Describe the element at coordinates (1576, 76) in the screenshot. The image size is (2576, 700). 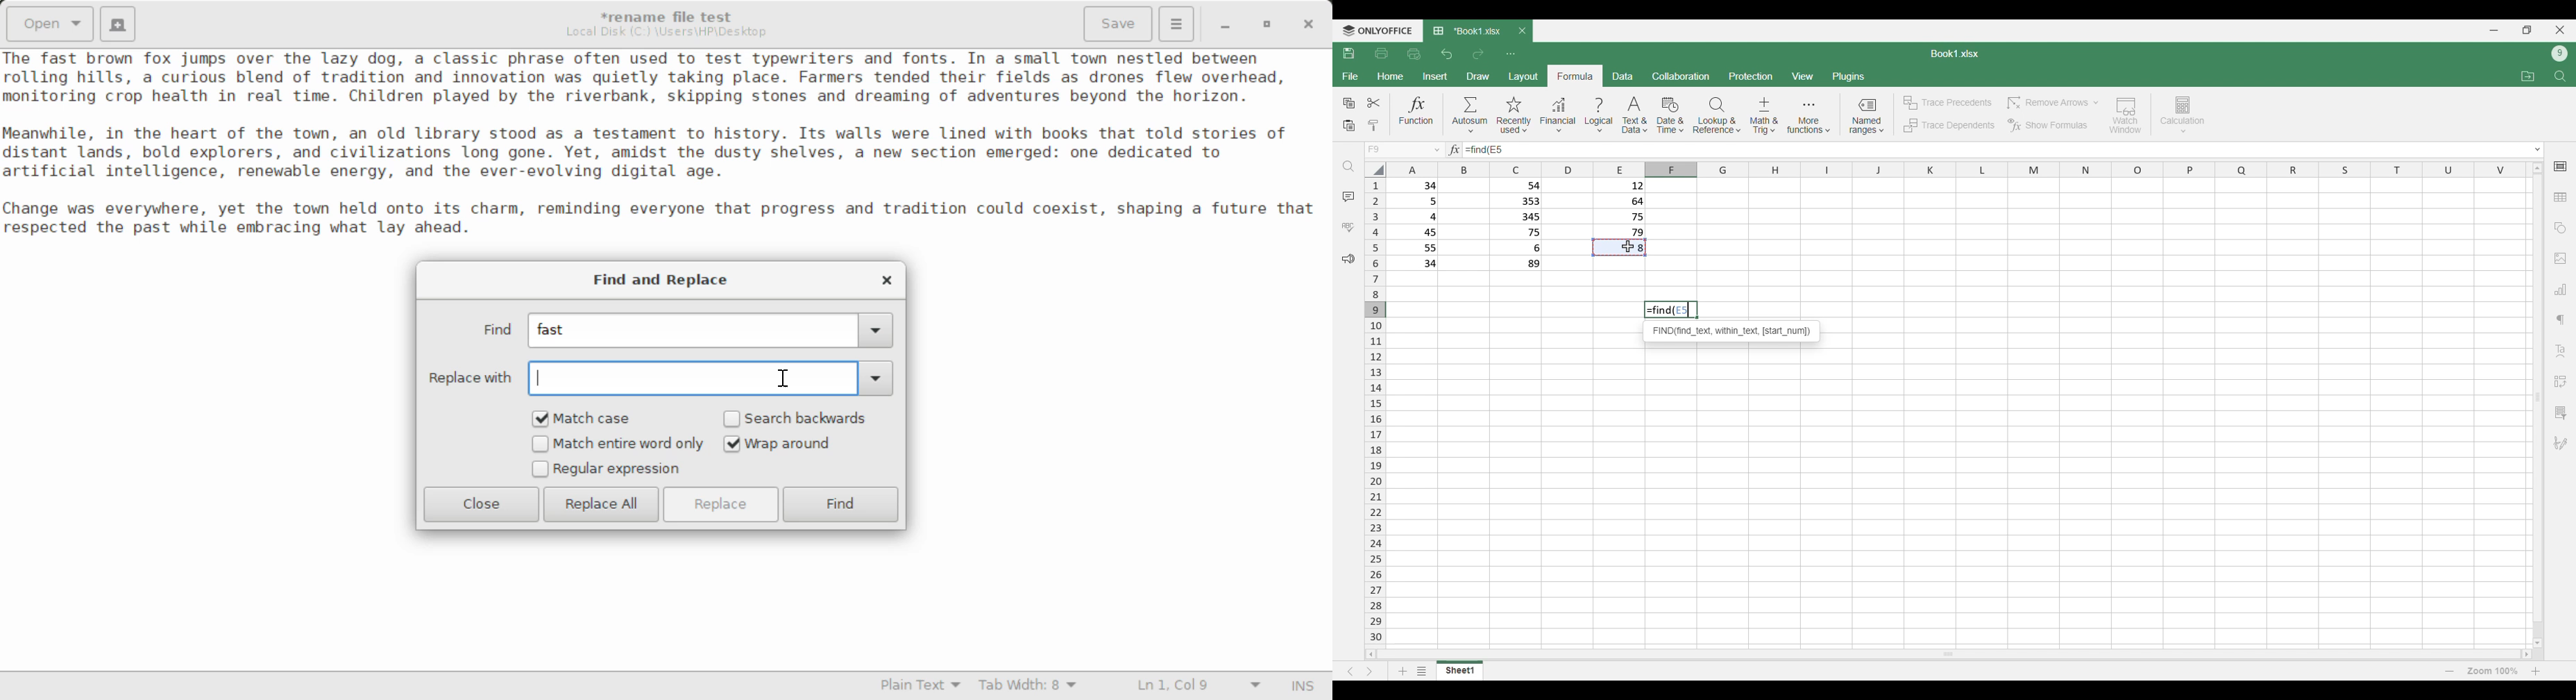
I see `Formula menu, current selection` at that location.